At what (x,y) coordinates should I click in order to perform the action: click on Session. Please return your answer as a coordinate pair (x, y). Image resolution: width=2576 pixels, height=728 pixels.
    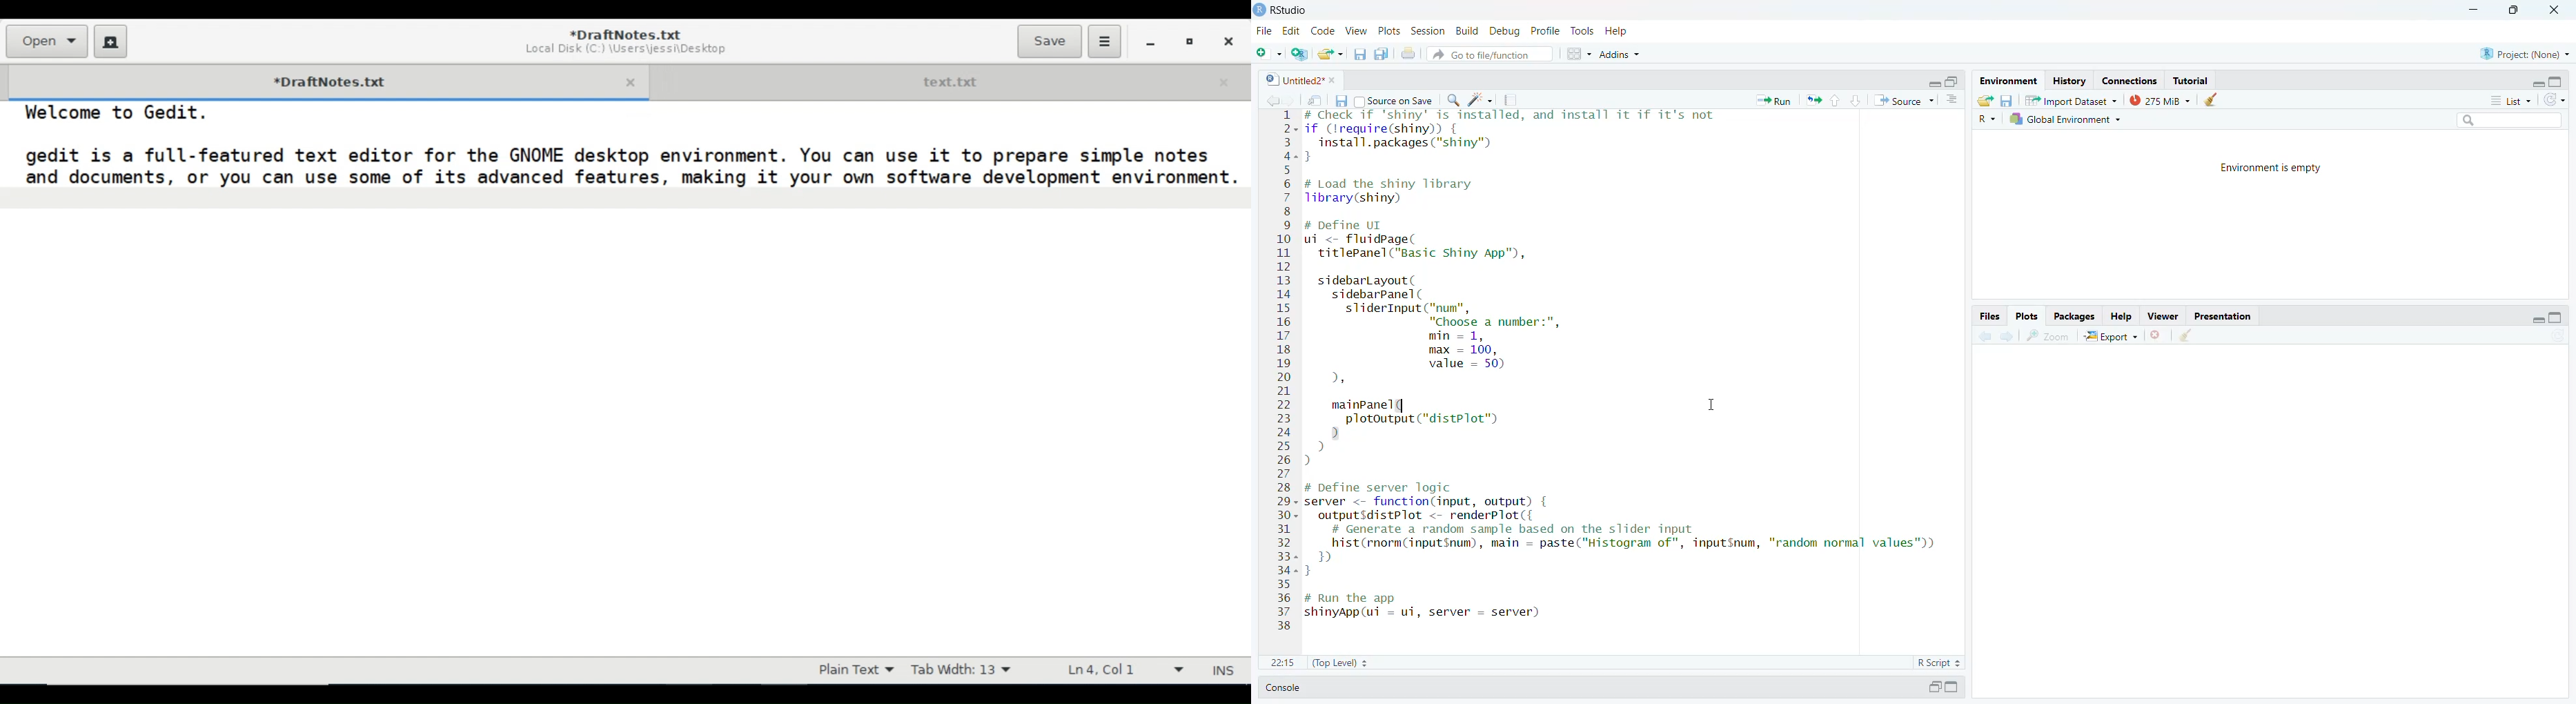
    Looking at the image, I should click on (1427, 30).